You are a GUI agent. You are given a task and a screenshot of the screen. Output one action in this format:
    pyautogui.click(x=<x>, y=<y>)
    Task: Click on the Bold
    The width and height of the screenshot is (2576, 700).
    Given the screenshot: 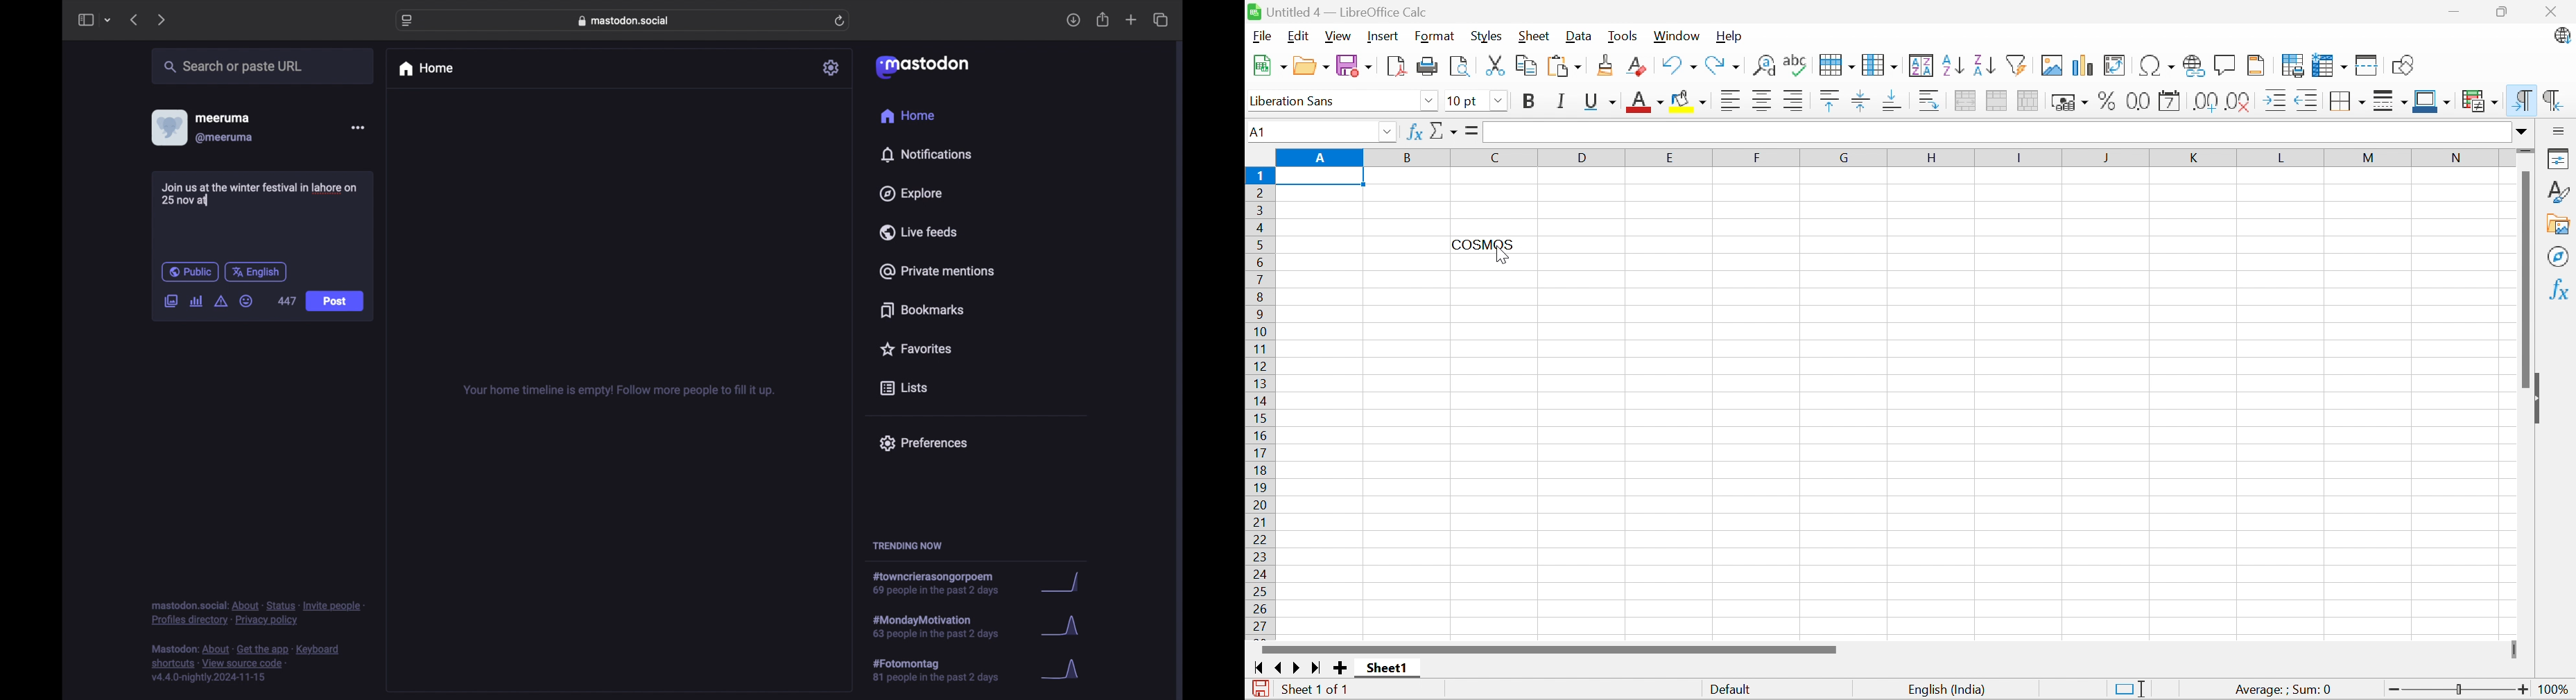 What is the action you would take?
    pyautogui.click(x=1527, y=100)
    